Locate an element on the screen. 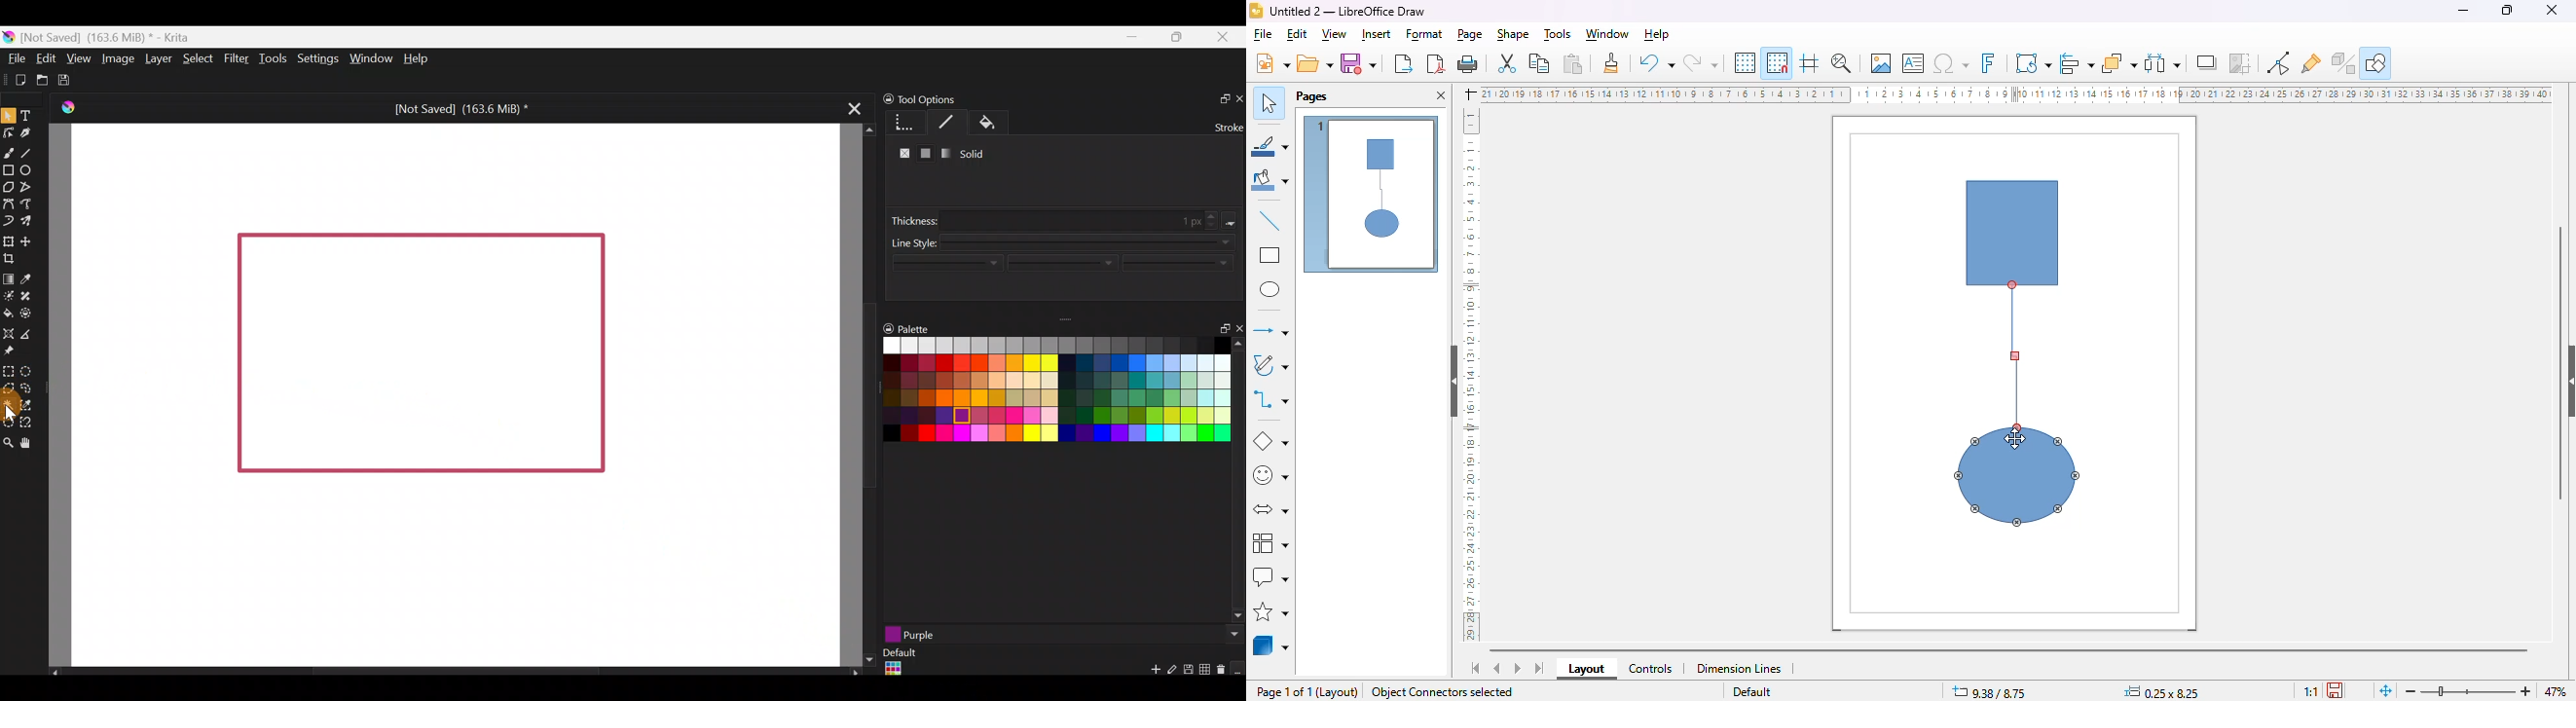  Rectangle shape on Canvas is located at coordinates (421, 352).